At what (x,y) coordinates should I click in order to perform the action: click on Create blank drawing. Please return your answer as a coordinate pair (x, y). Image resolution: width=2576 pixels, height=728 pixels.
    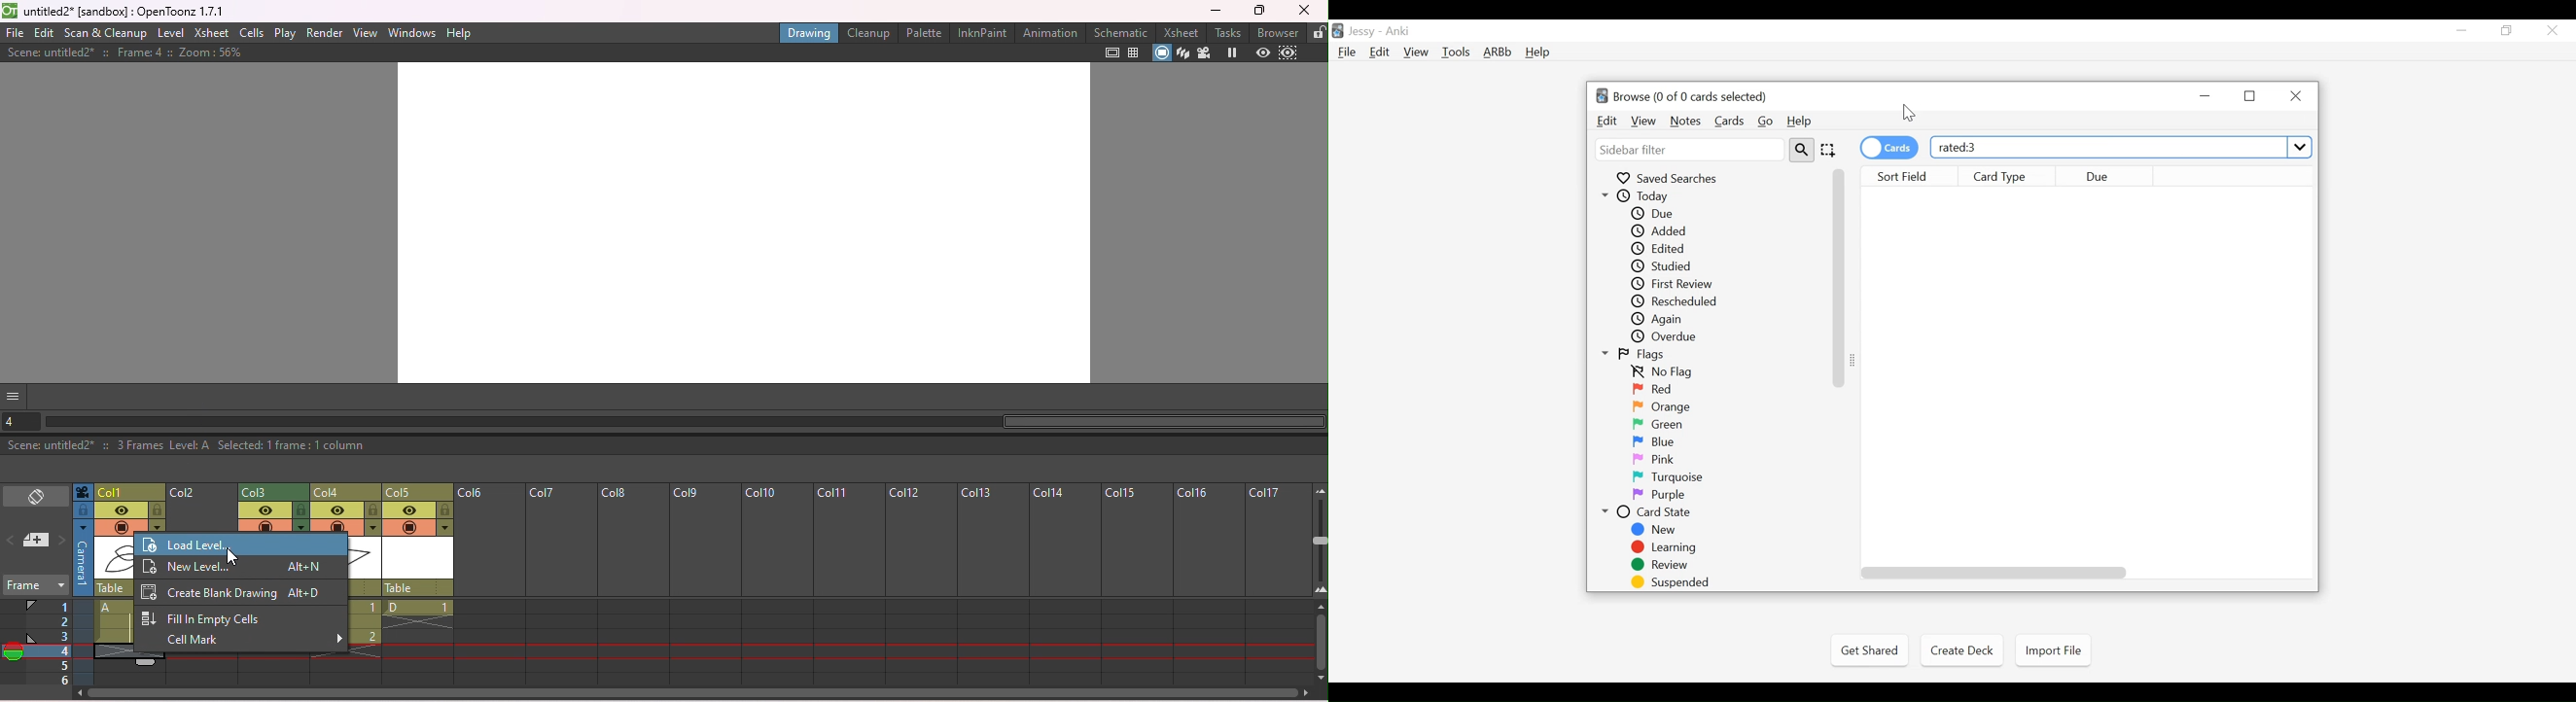
    Looking at the image, I should click on (238, 593).